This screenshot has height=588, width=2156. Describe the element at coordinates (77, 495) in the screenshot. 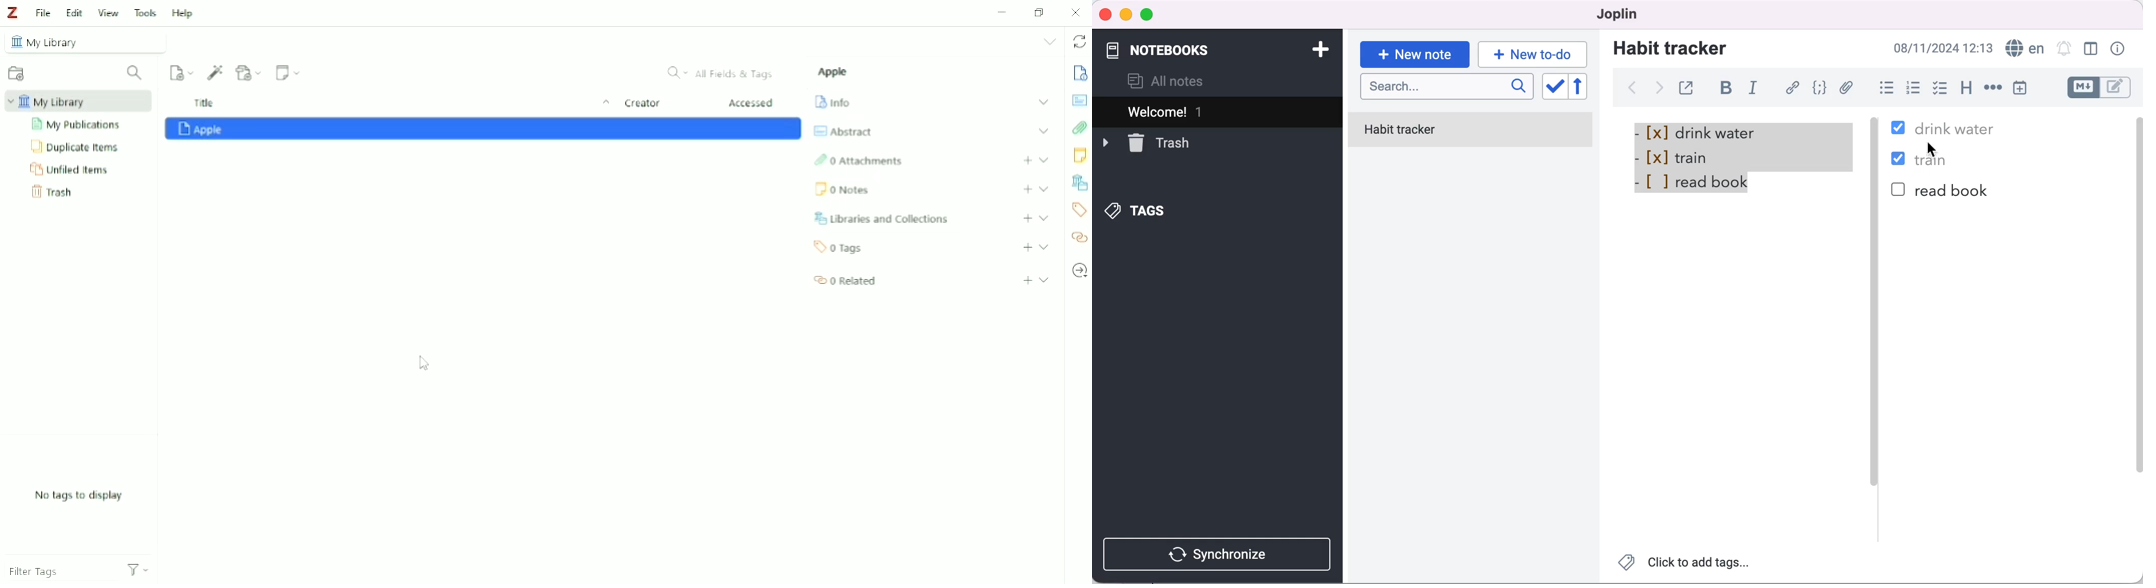

I see `No tags to display` at that location.